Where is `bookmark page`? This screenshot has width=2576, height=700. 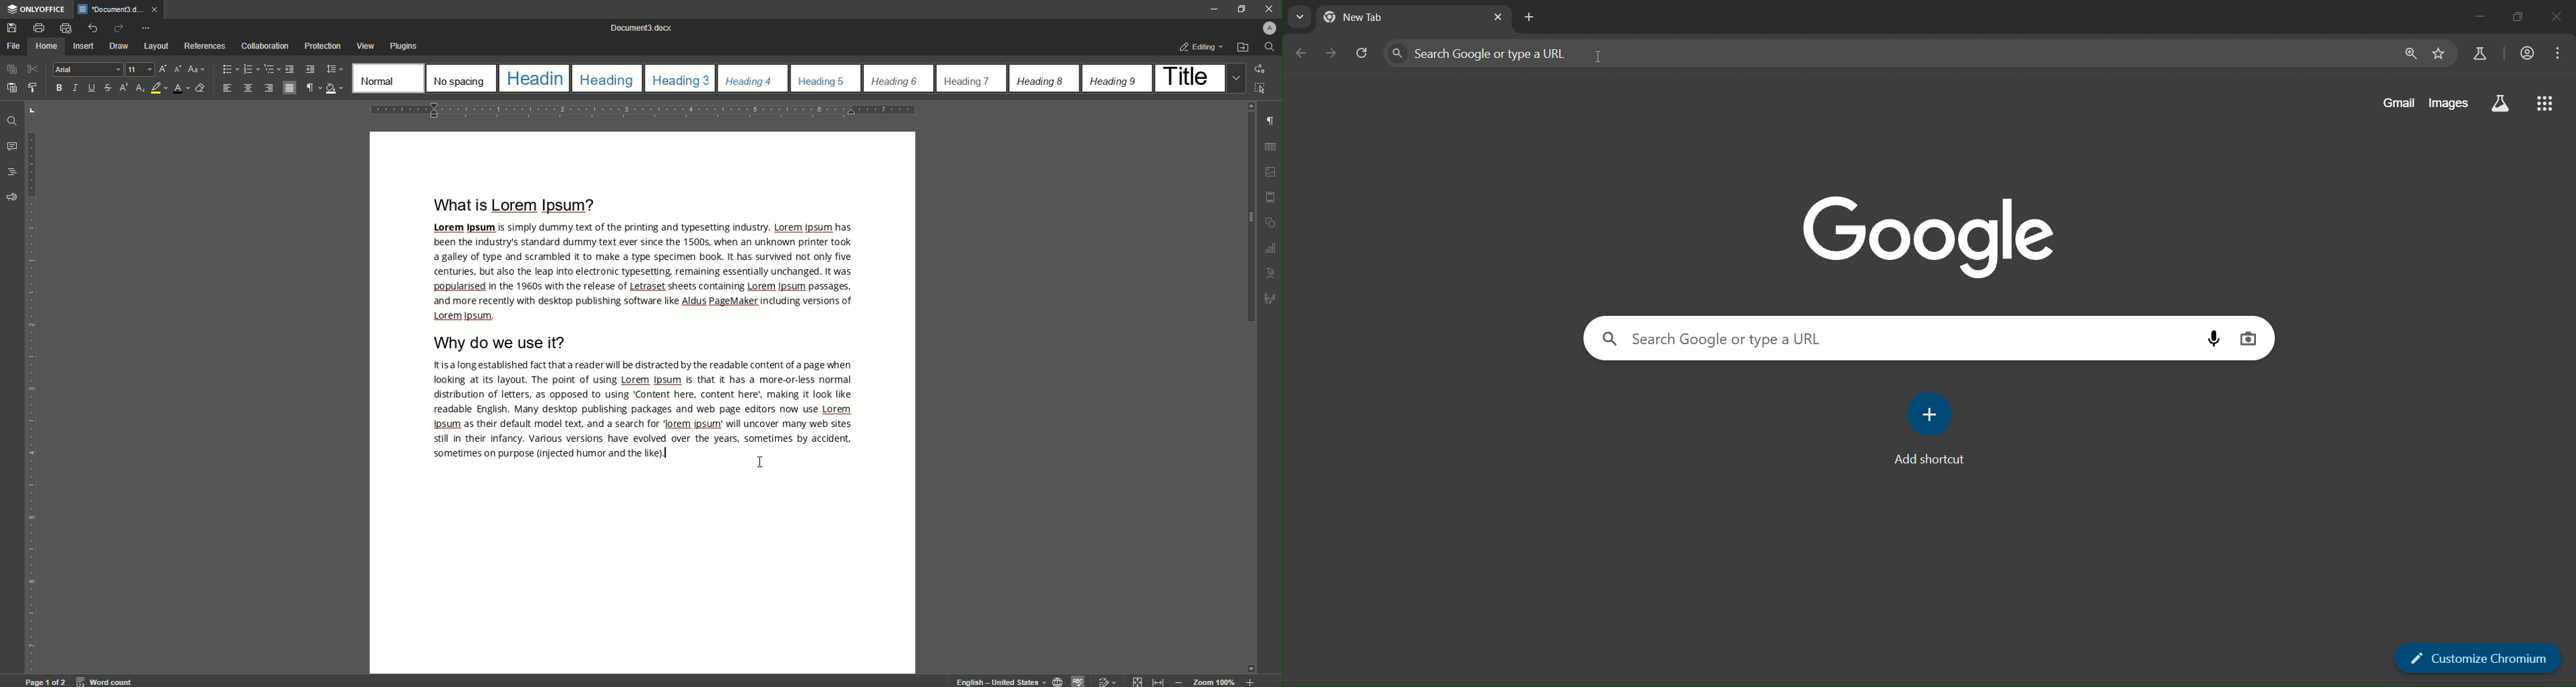
bookmark page is located at coordinates (2441, 54).